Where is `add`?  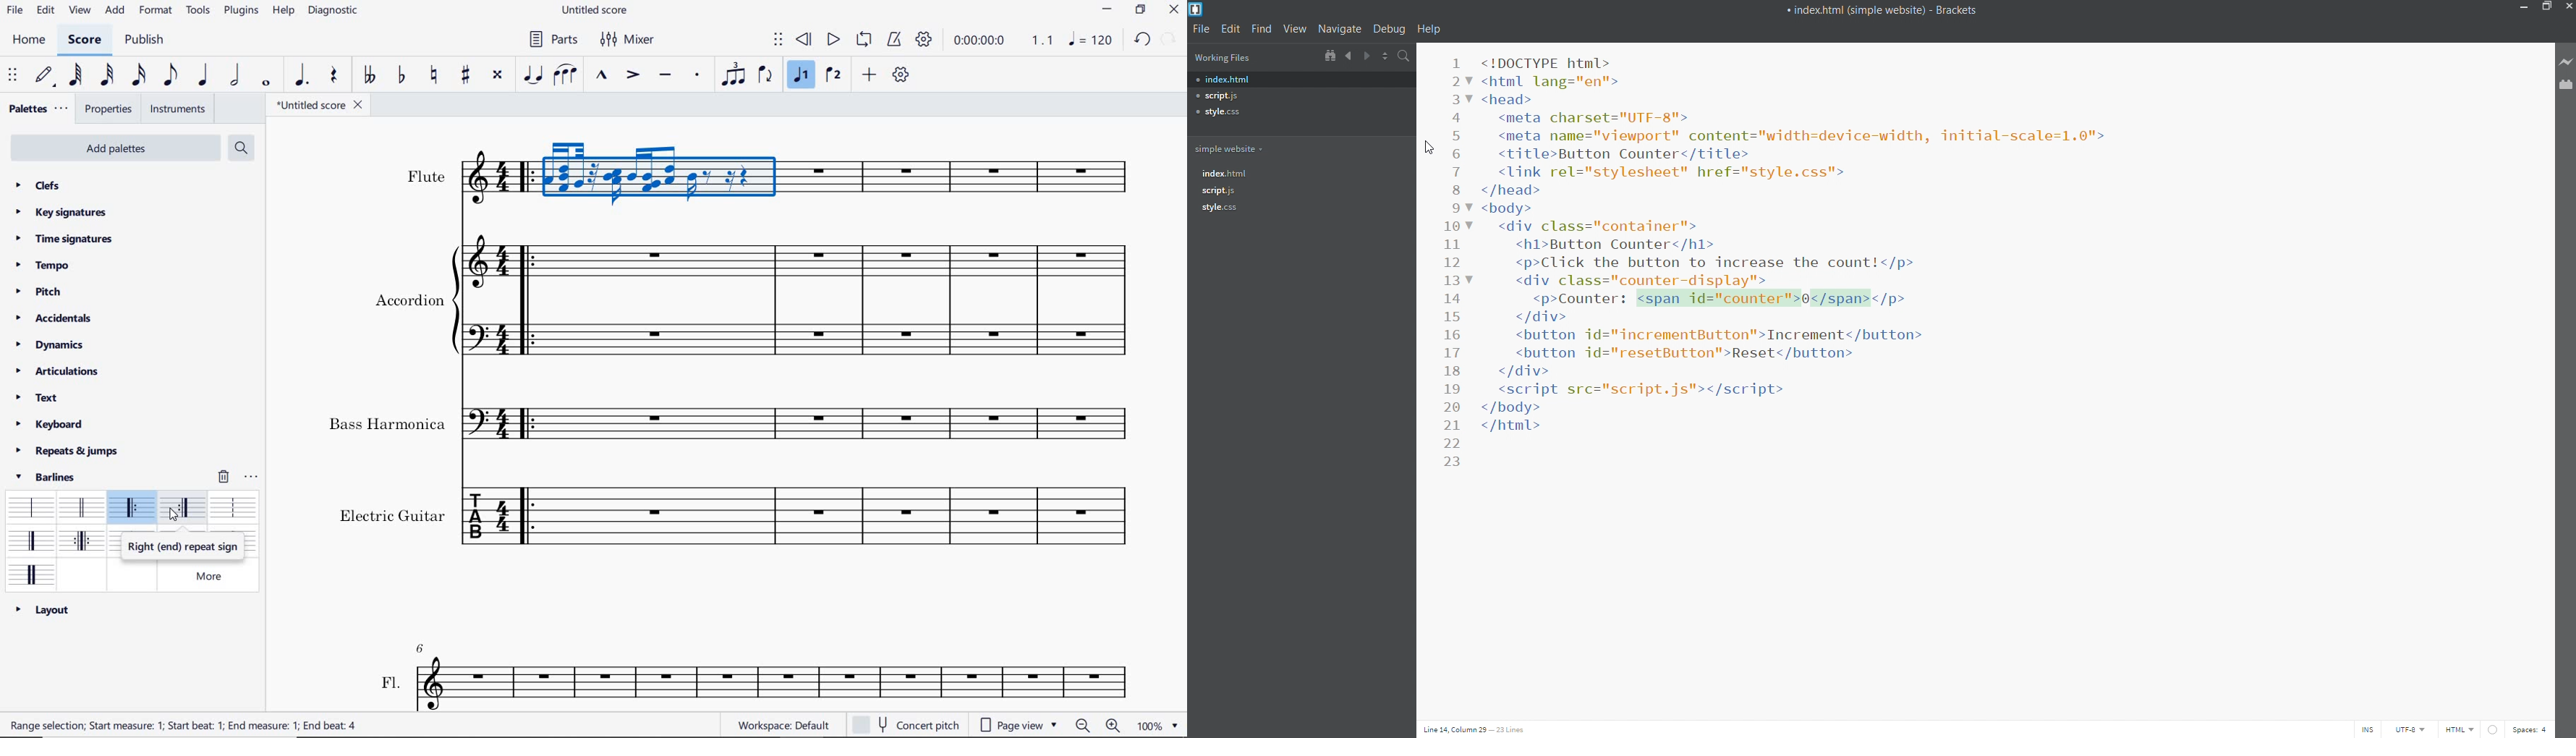 add is located at coordinates (116, 10).